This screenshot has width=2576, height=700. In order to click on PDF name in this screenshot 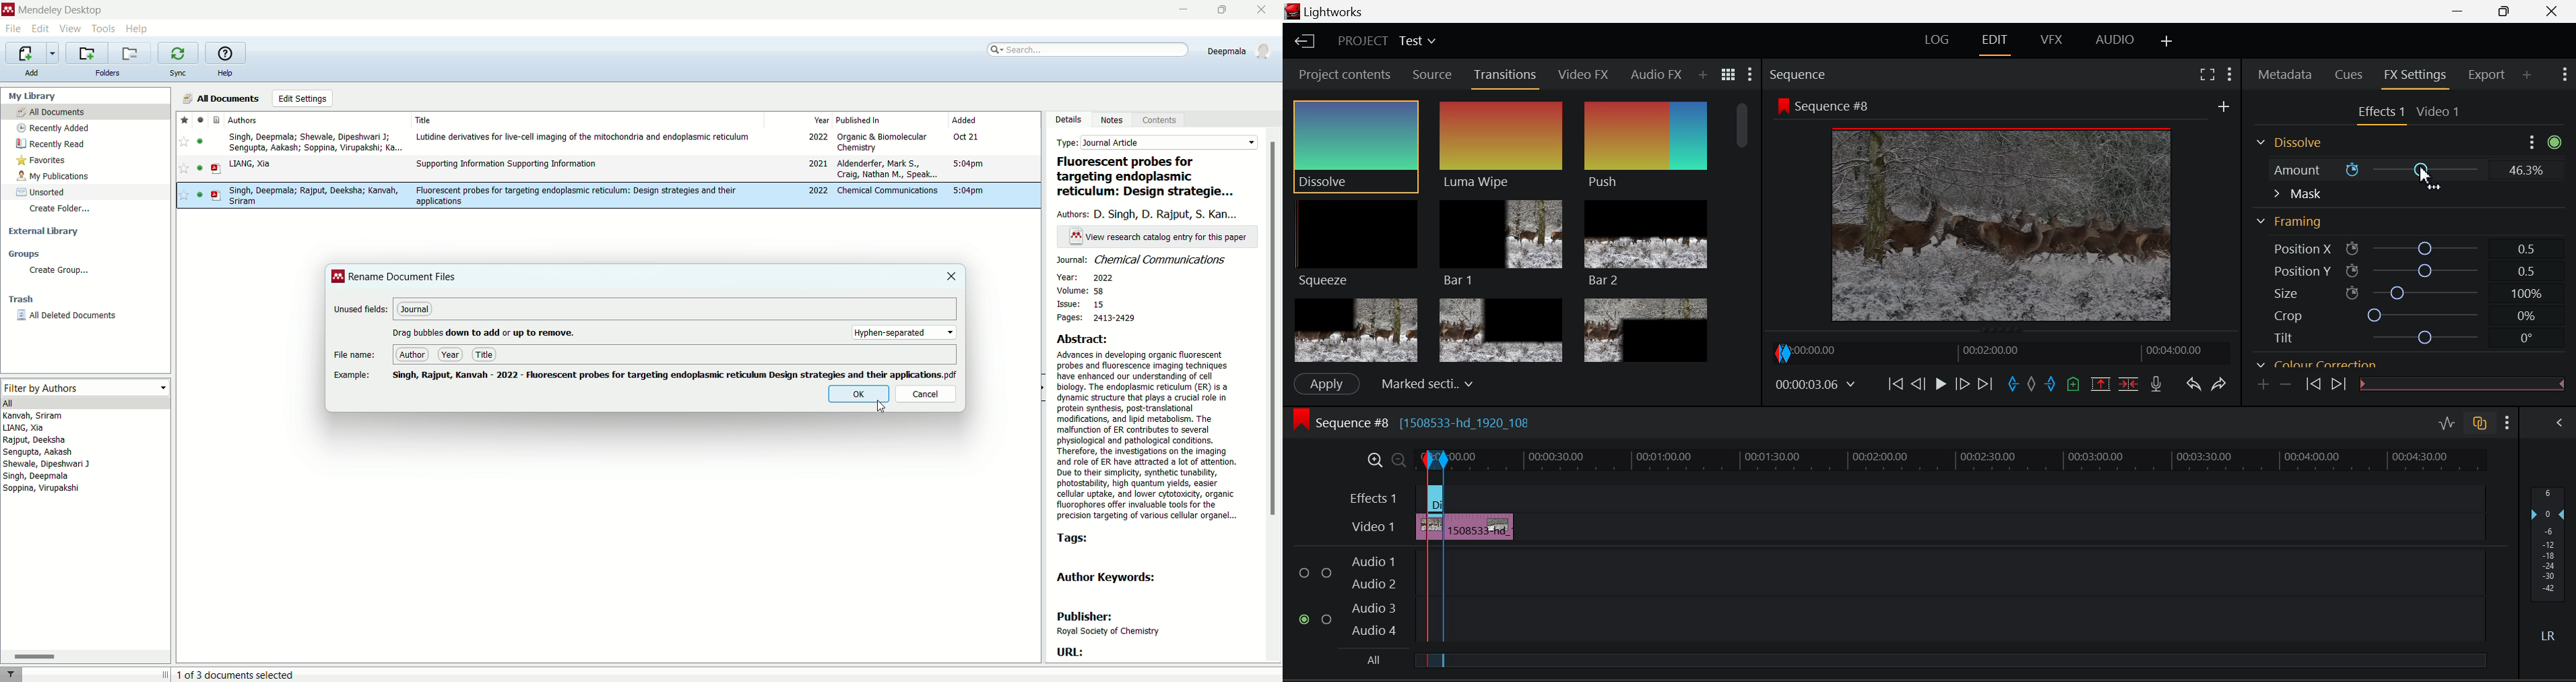, I will do `click(677, 376)`.